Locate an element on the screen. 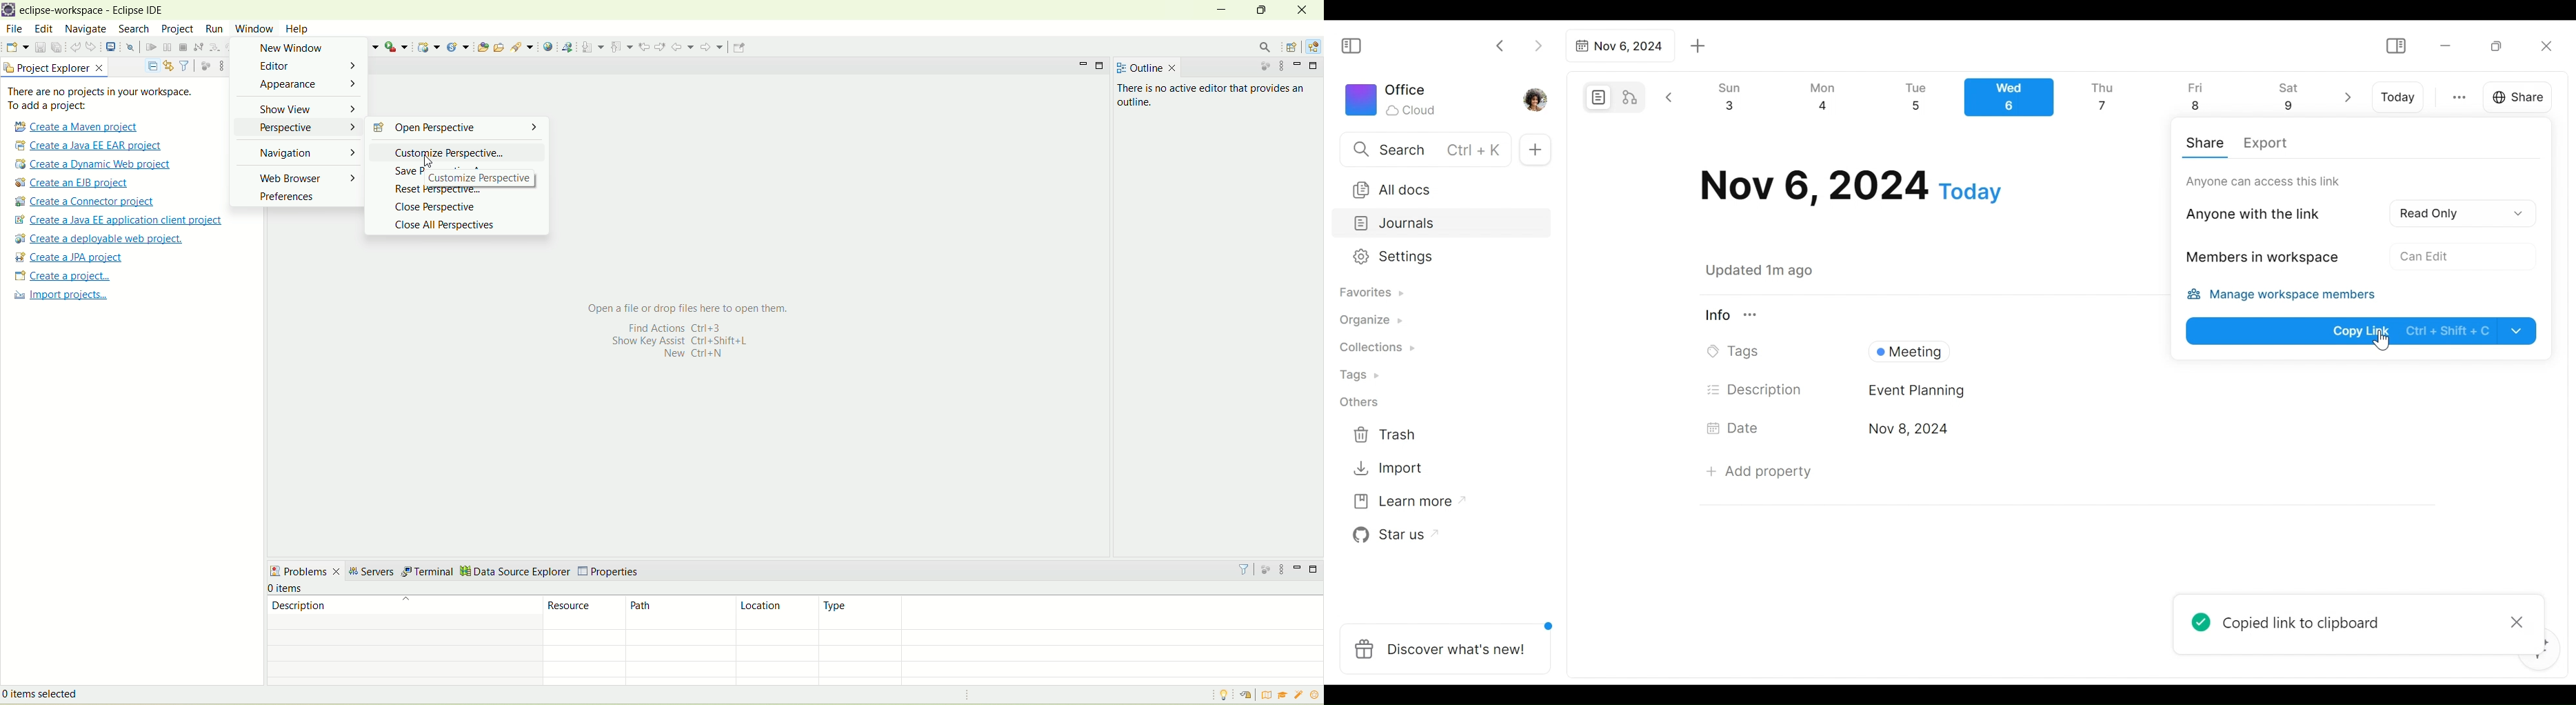 This screenshot has width=2576, height=728. terminal is located at coordinates (427, 572).